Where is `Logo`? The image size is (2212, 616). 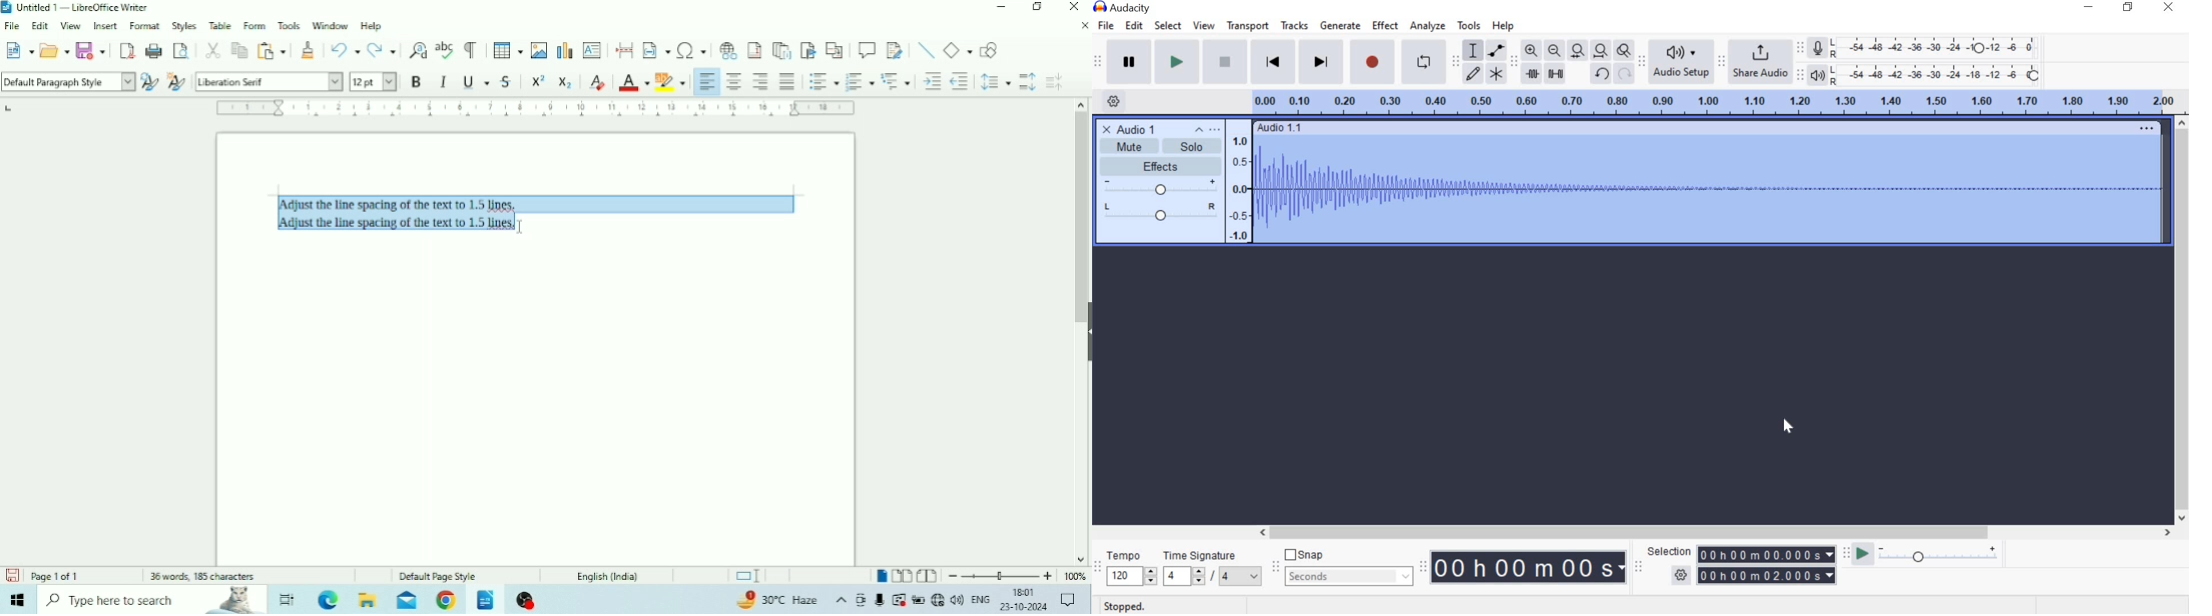 Logo is located at coordinates (7, 8).